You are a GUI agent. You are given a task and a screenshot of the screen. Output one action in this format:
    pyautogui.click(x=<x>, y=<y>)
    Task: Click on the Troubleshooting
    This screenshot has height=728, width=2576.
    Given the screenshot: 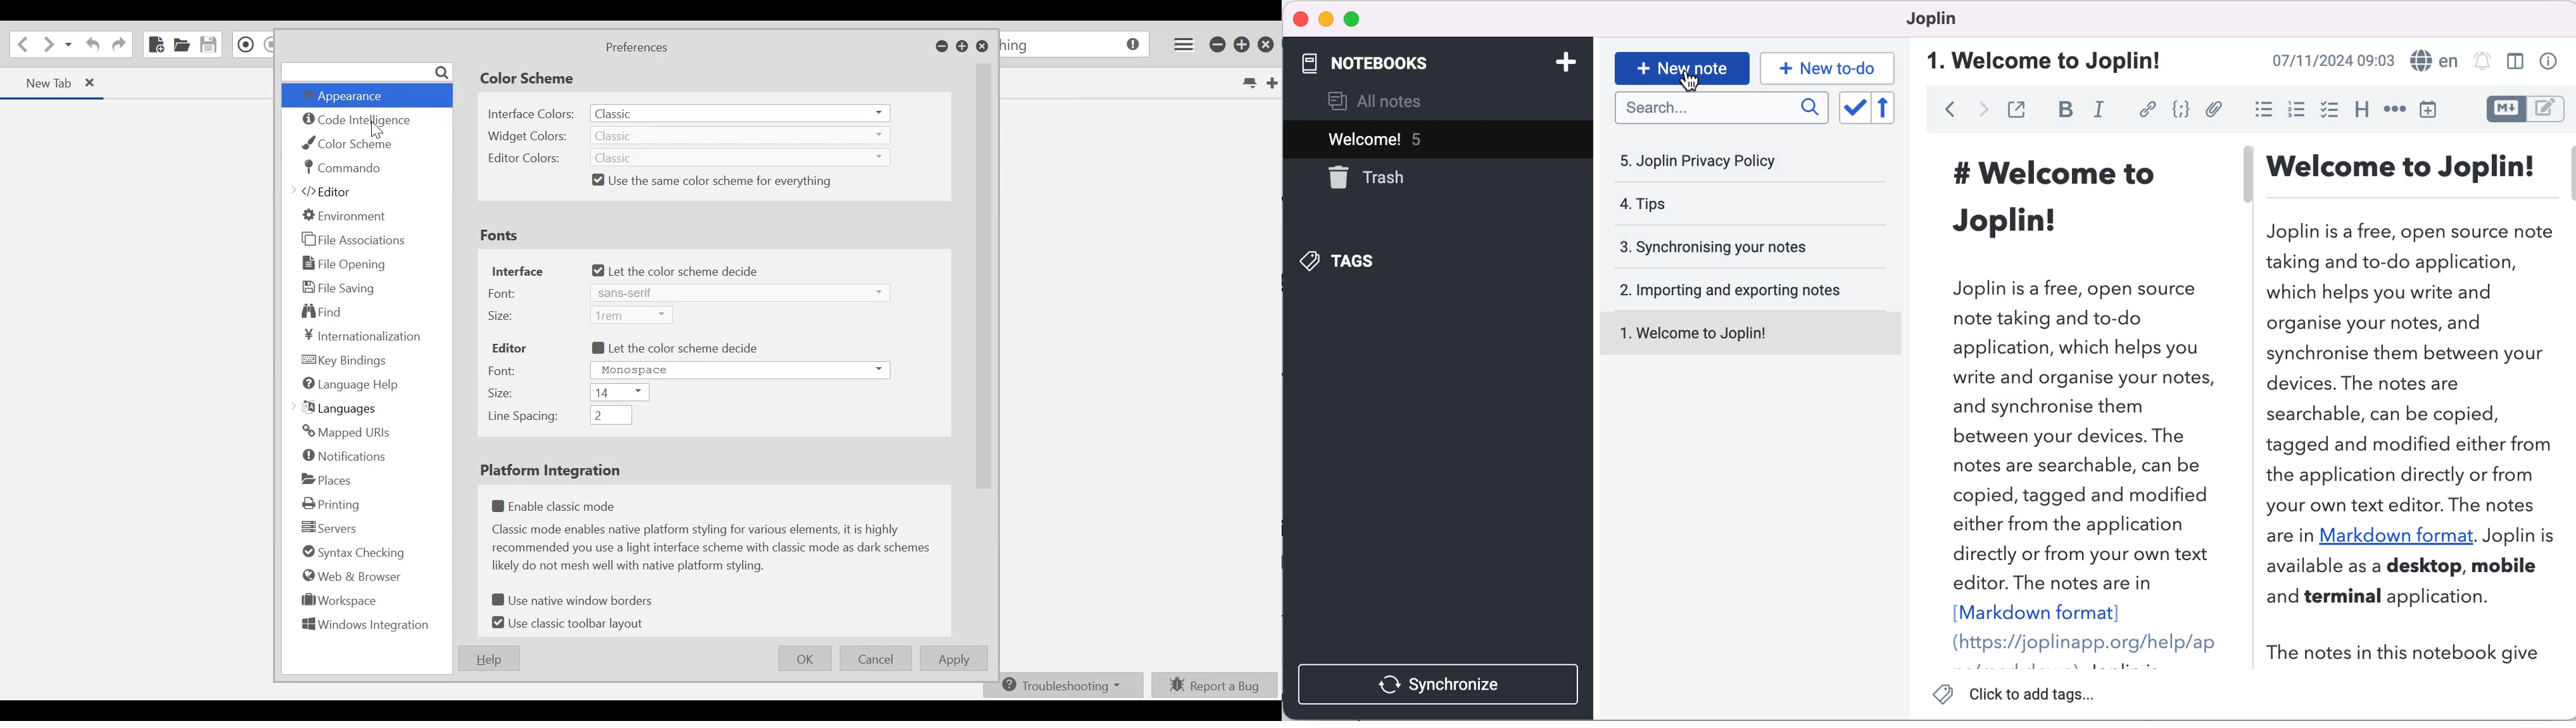 What is the action you would take?
    pyautogui.click(x=1061, y=686)
    